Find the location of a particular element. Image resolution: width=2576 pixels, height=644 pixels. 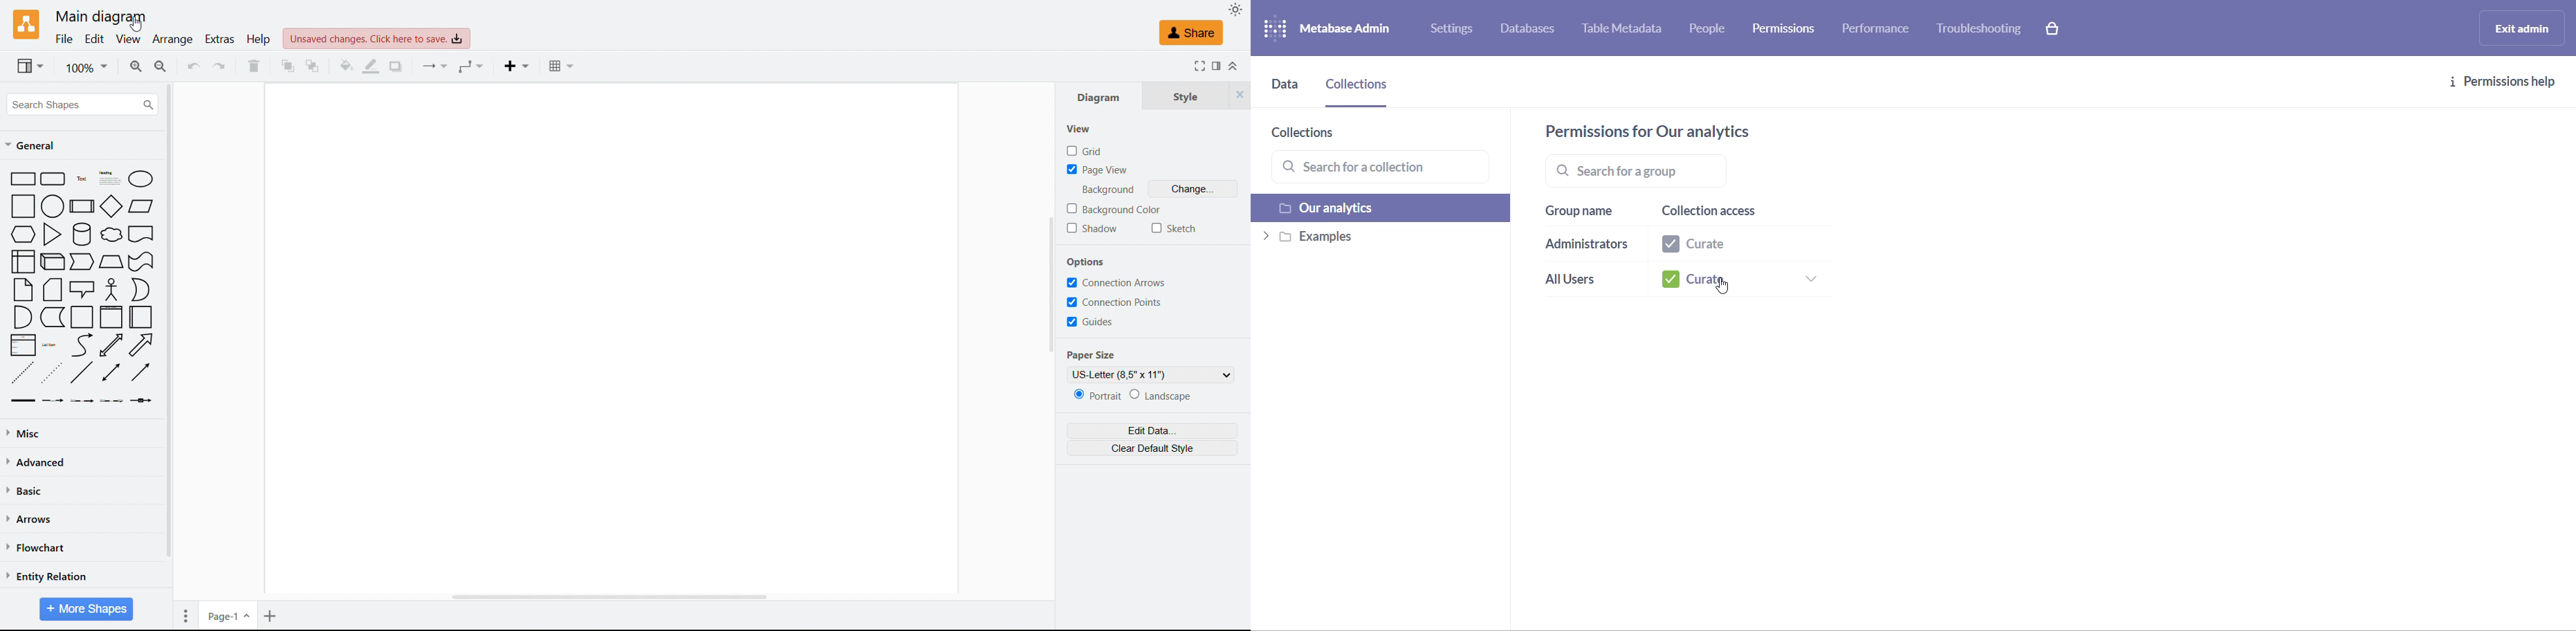

searchbar is located at coordinates (1691, 170).